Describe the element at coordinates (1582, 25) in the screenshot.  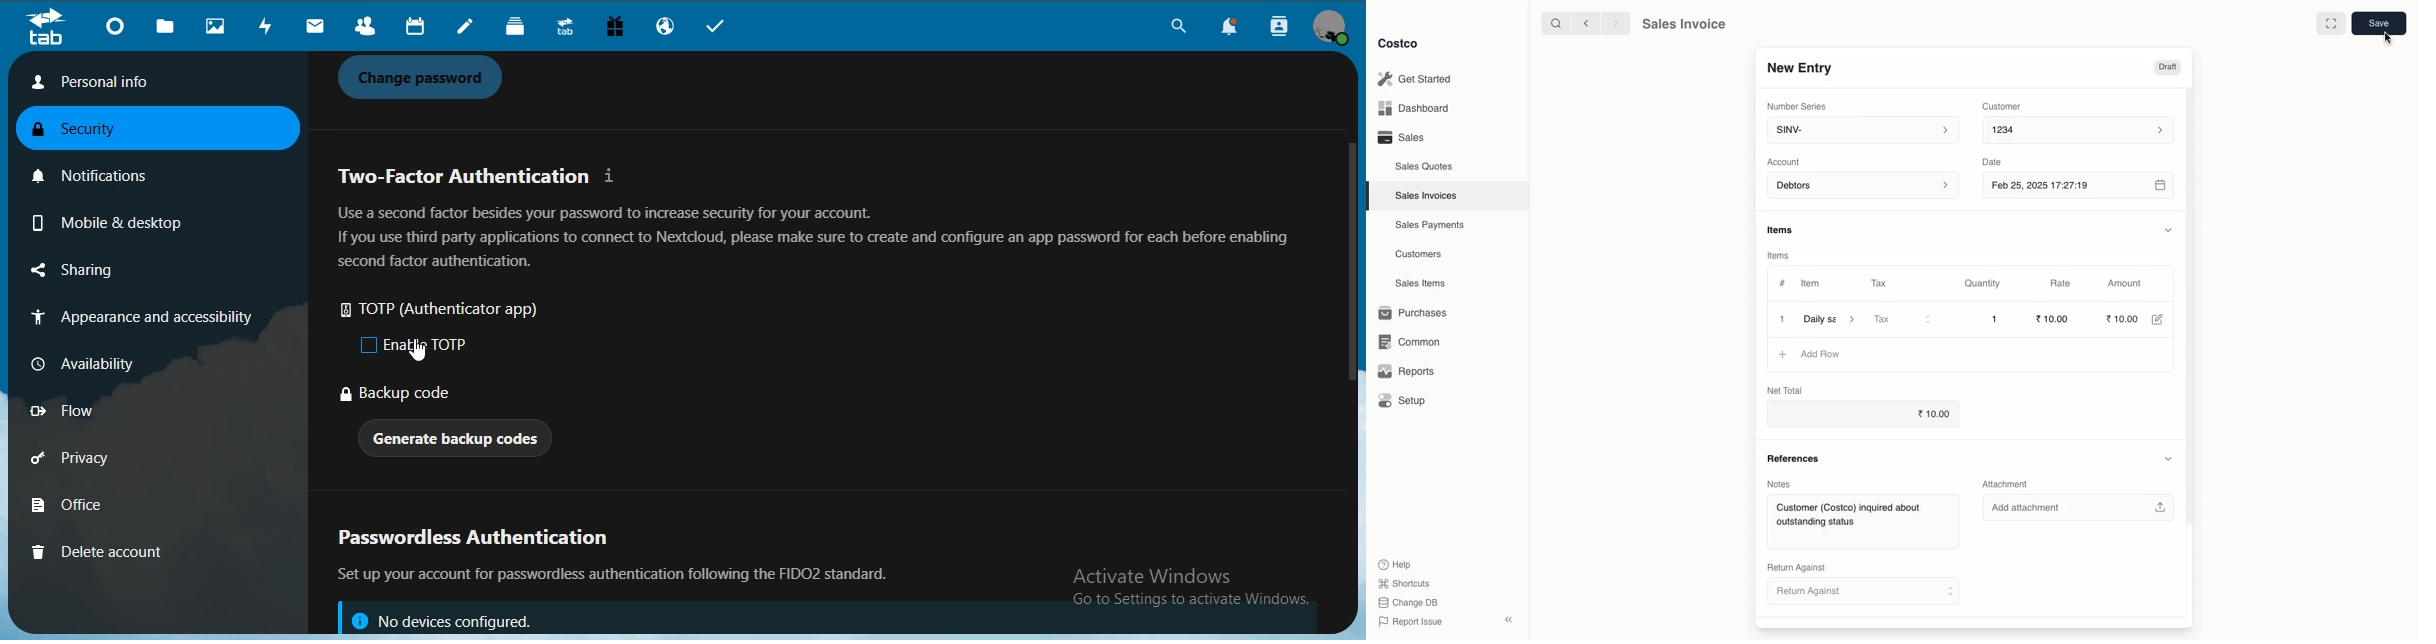
I see `Back` at that location.